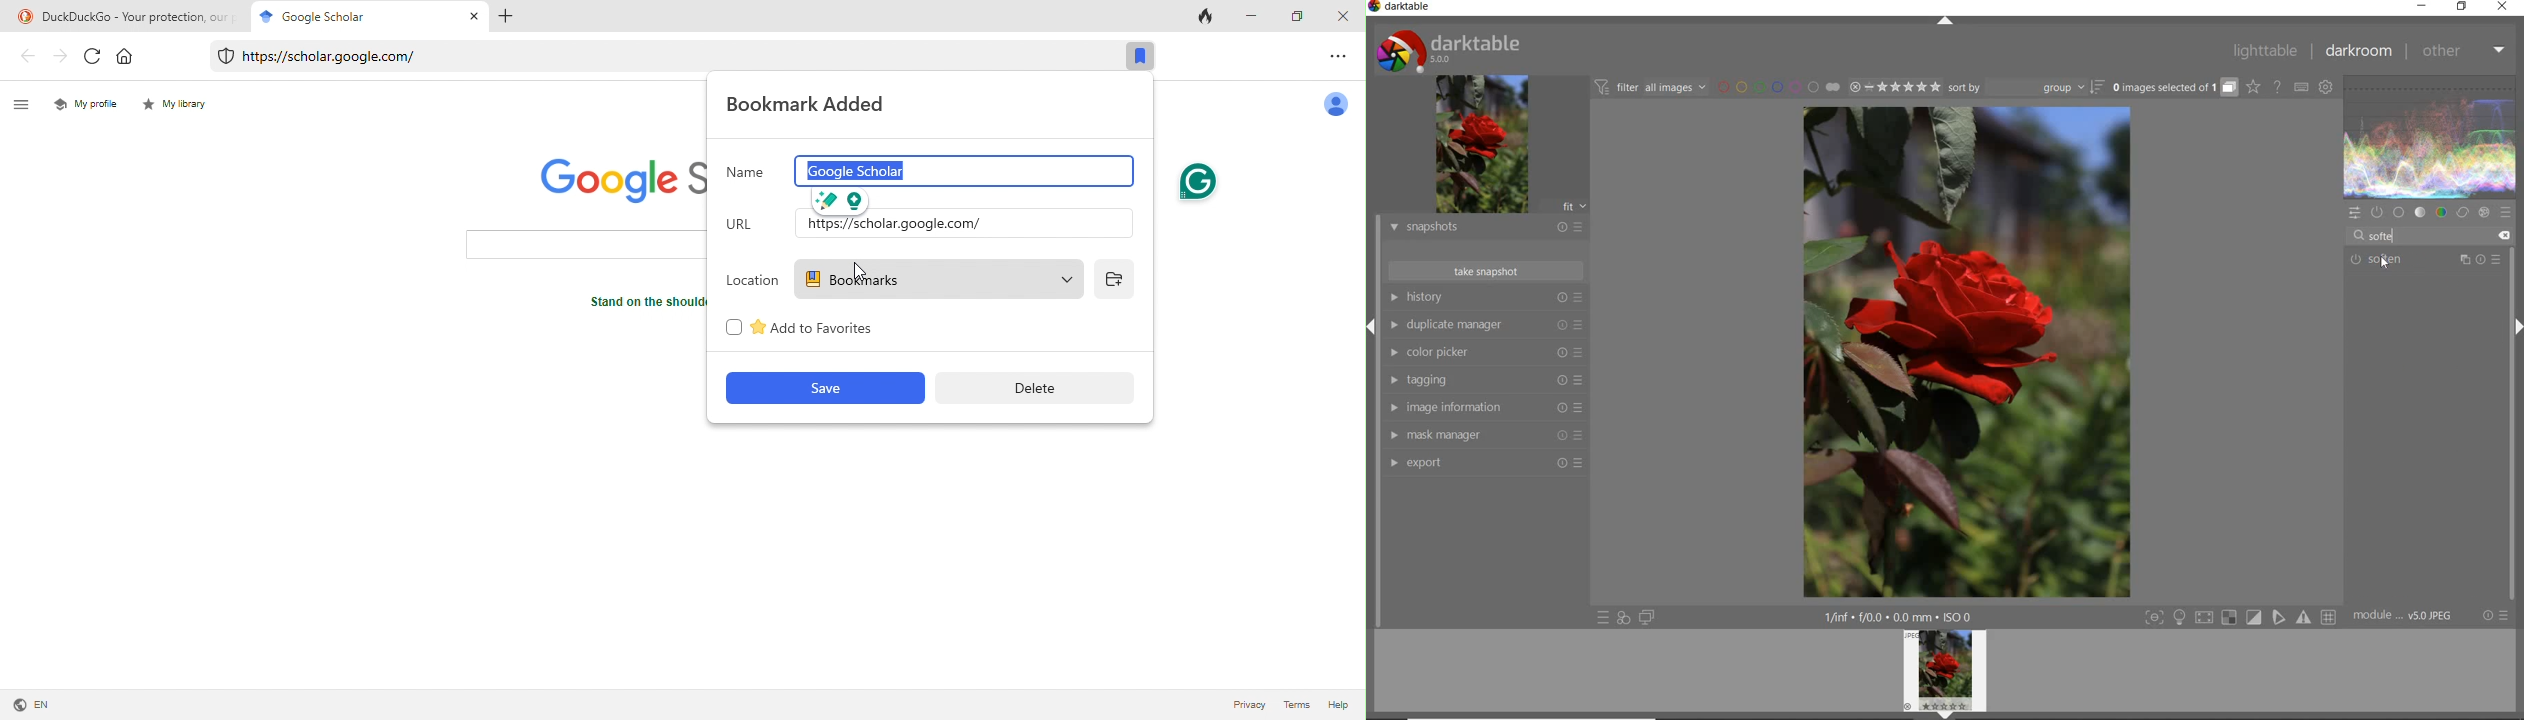  What do you see at coordinates (181, 108) in the screenshot?
I see `my library` at bounding box center [181, 108].